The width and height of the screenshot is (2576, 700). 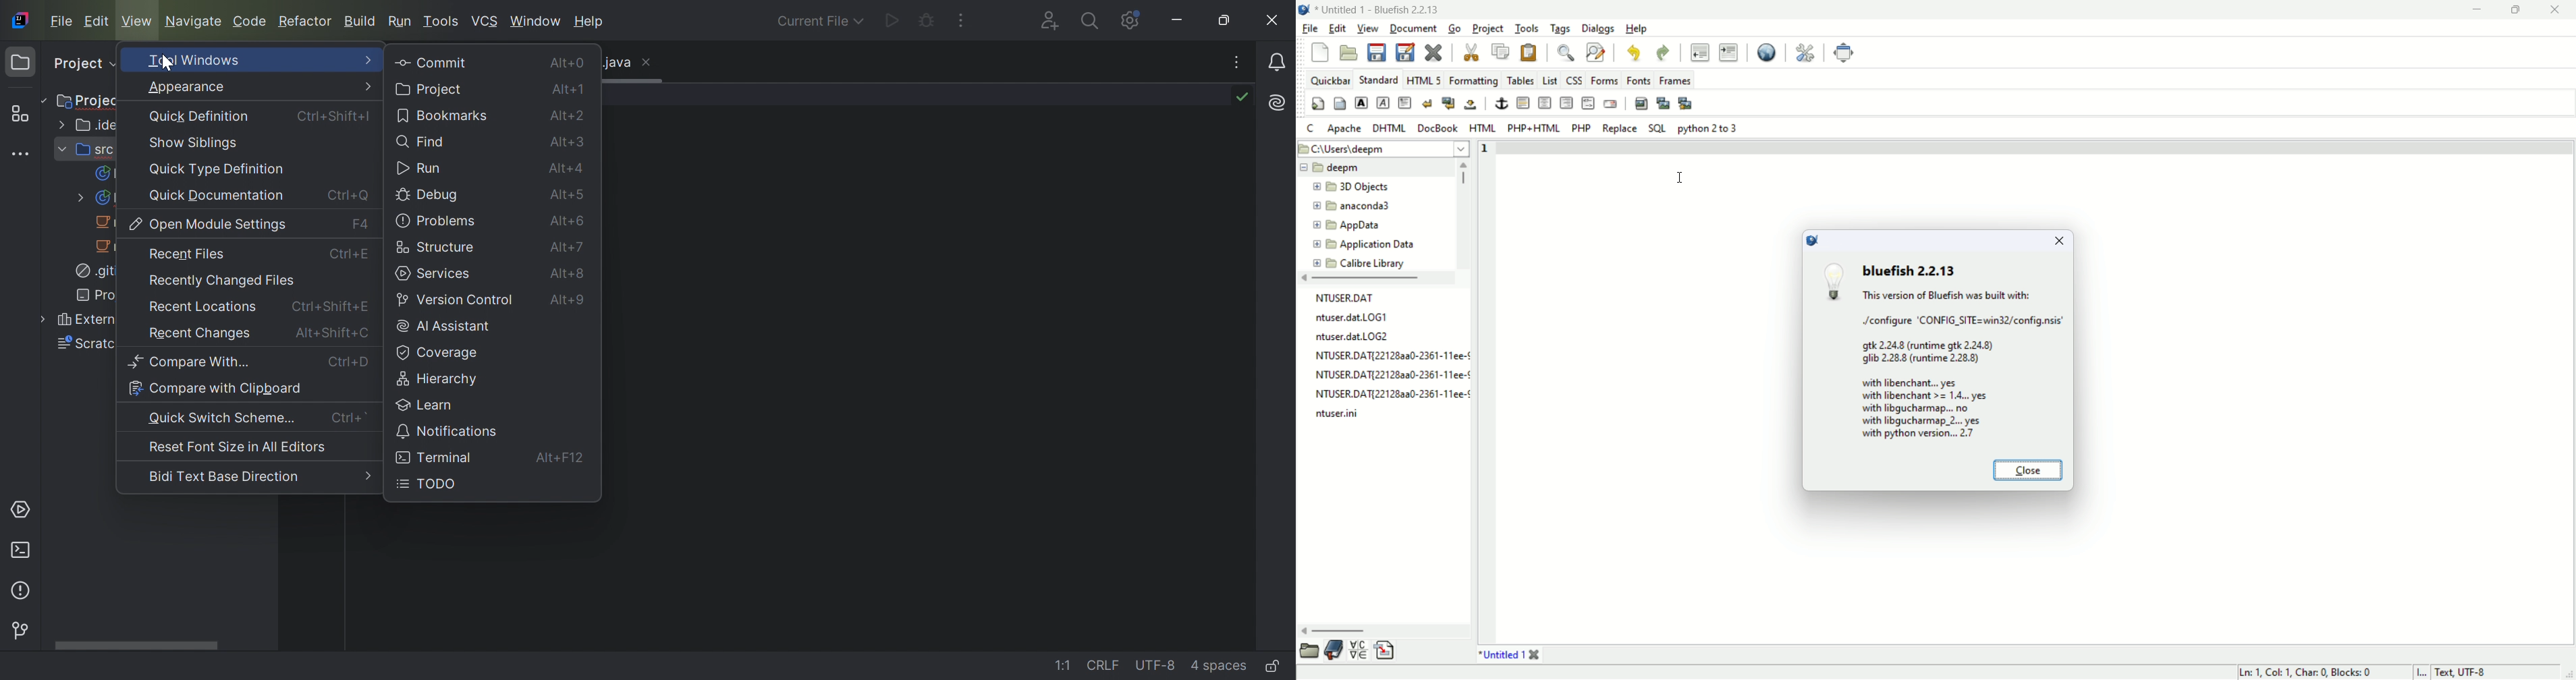 What do you see at coordinates (2471, 671) in the screenshot?
I see `character encoding` at bounding box center [2471, 671].